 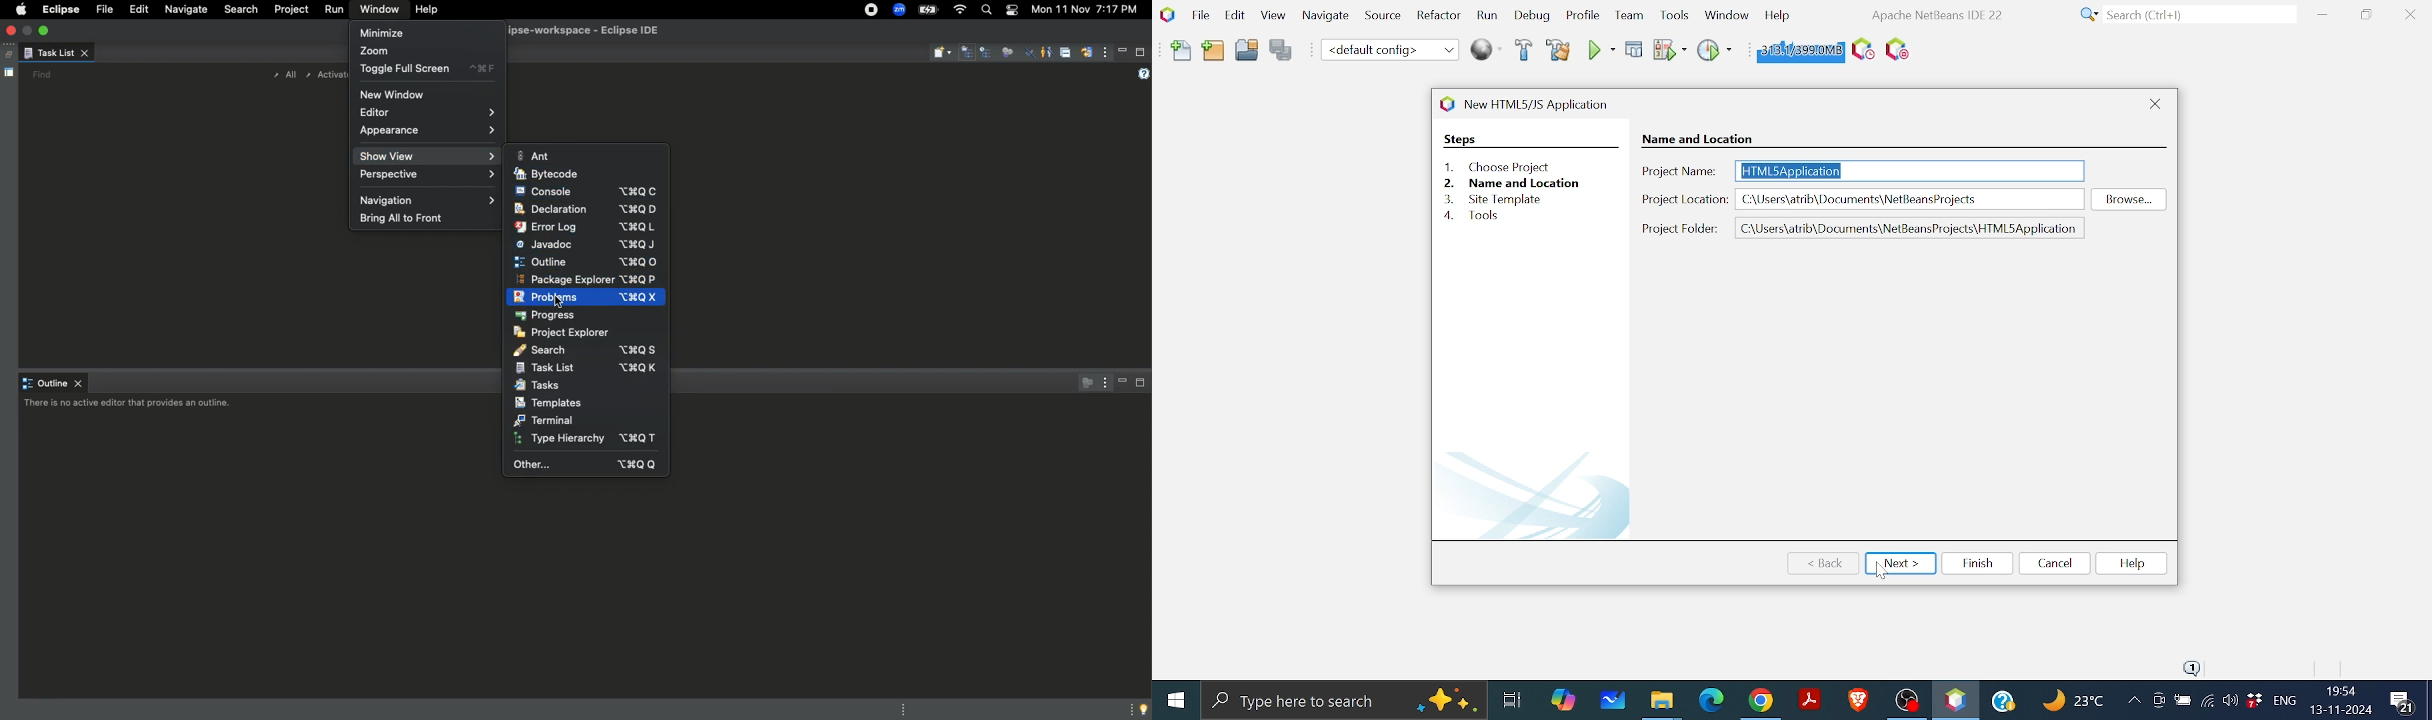 I want to click on Scheduled, so click(x=987, y=54).